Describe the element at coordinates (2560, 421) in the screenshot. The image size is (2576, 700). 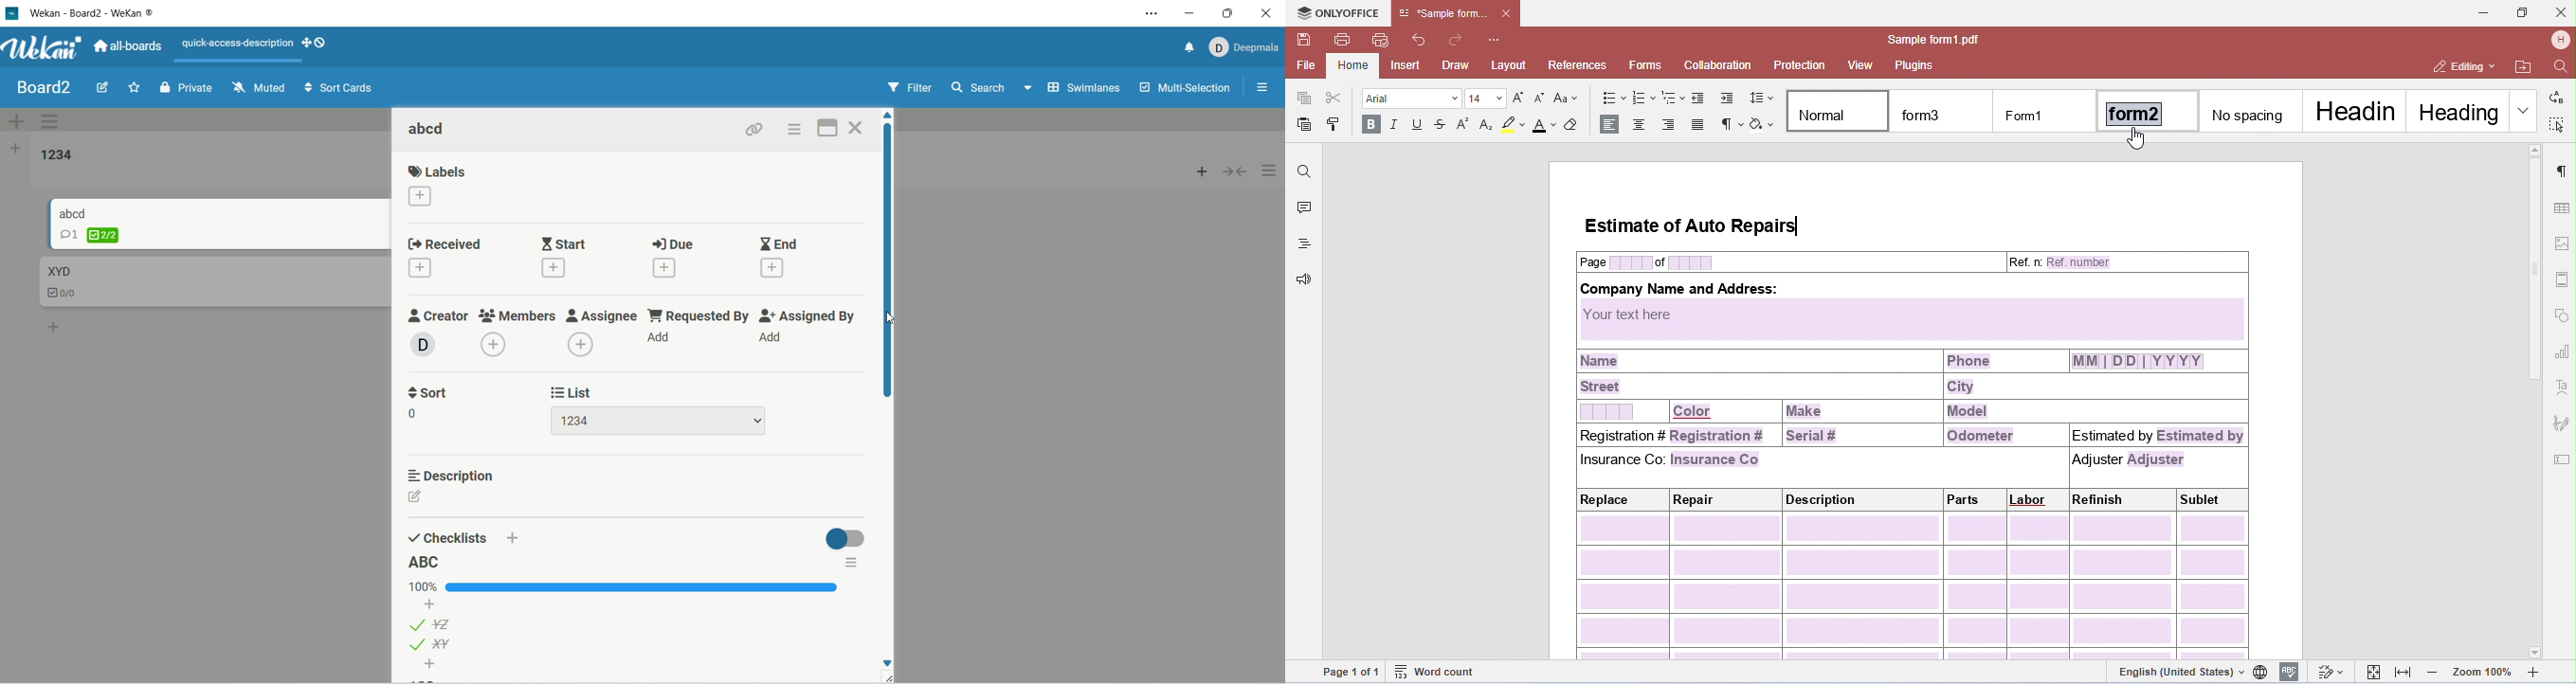
I see `signature settings` at that location.